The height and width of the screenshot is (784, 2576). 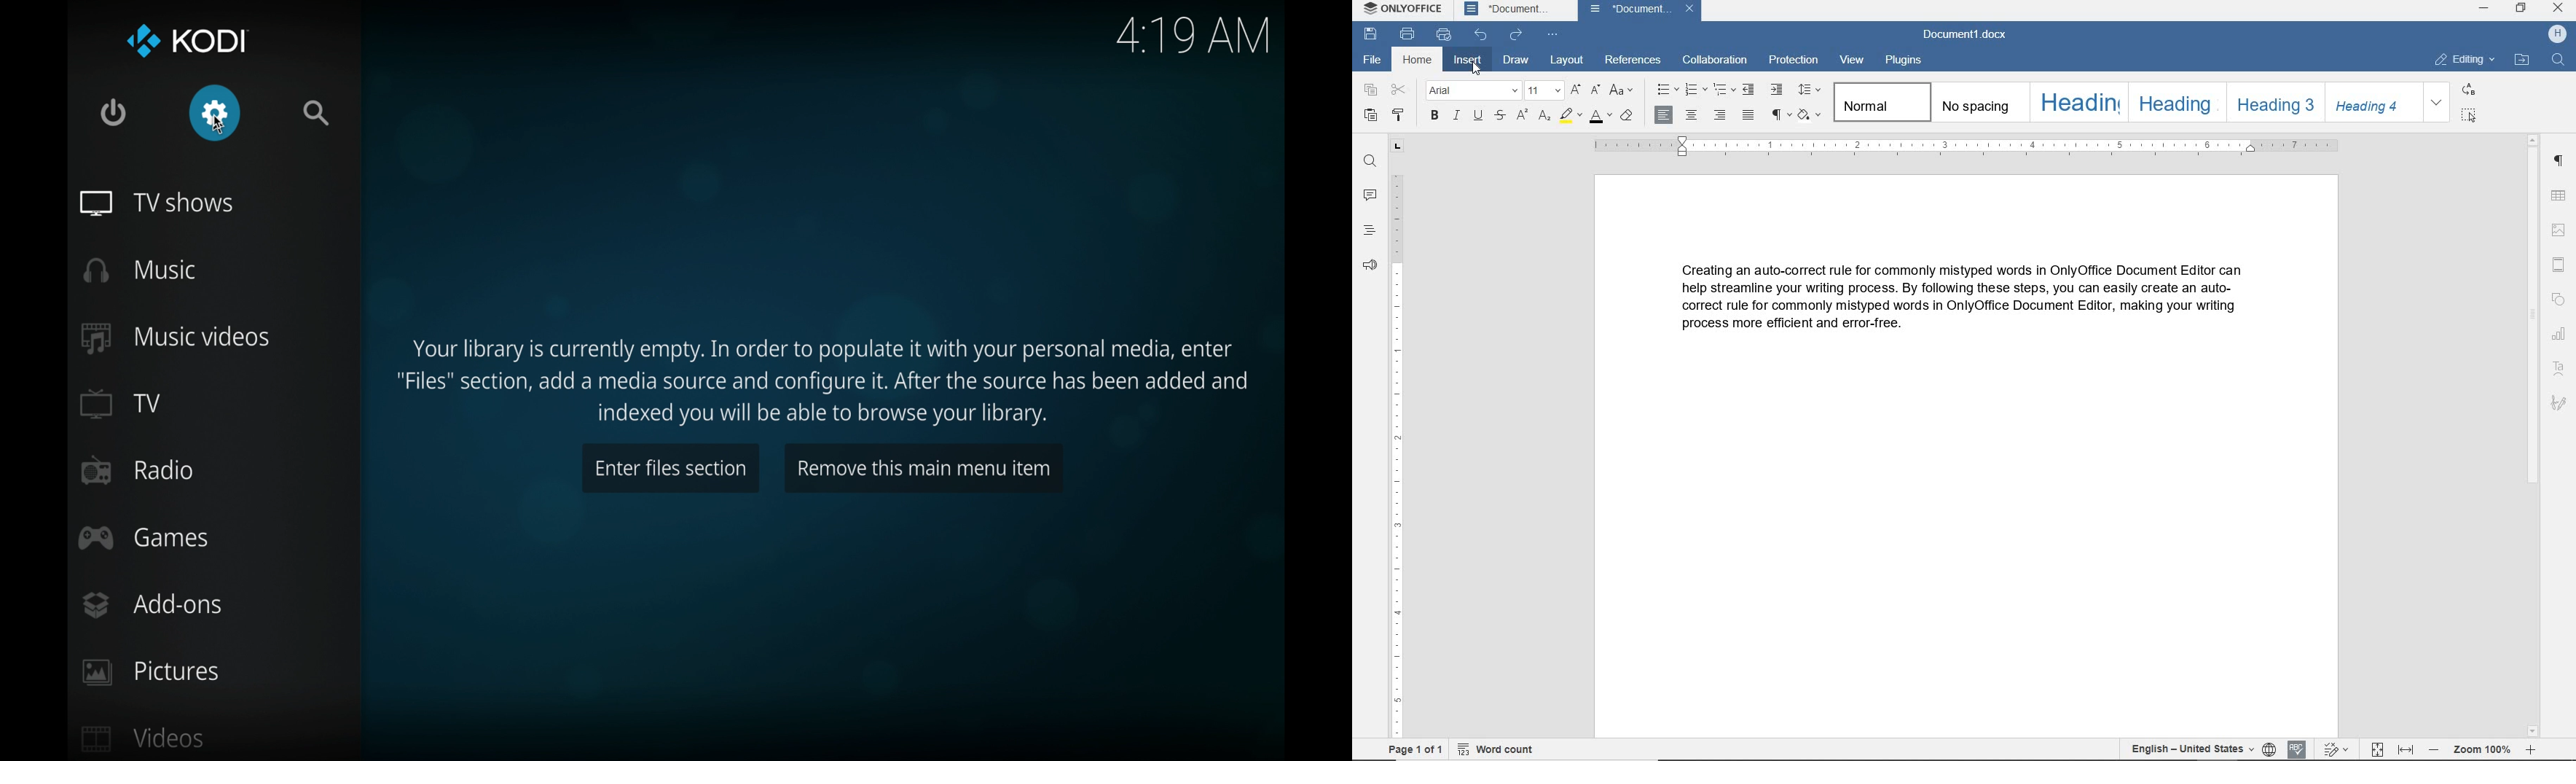 What do you see at coordinates (1479, 69) in the screenshot?
I see `Cursor` at bounding box center [1479, 69].